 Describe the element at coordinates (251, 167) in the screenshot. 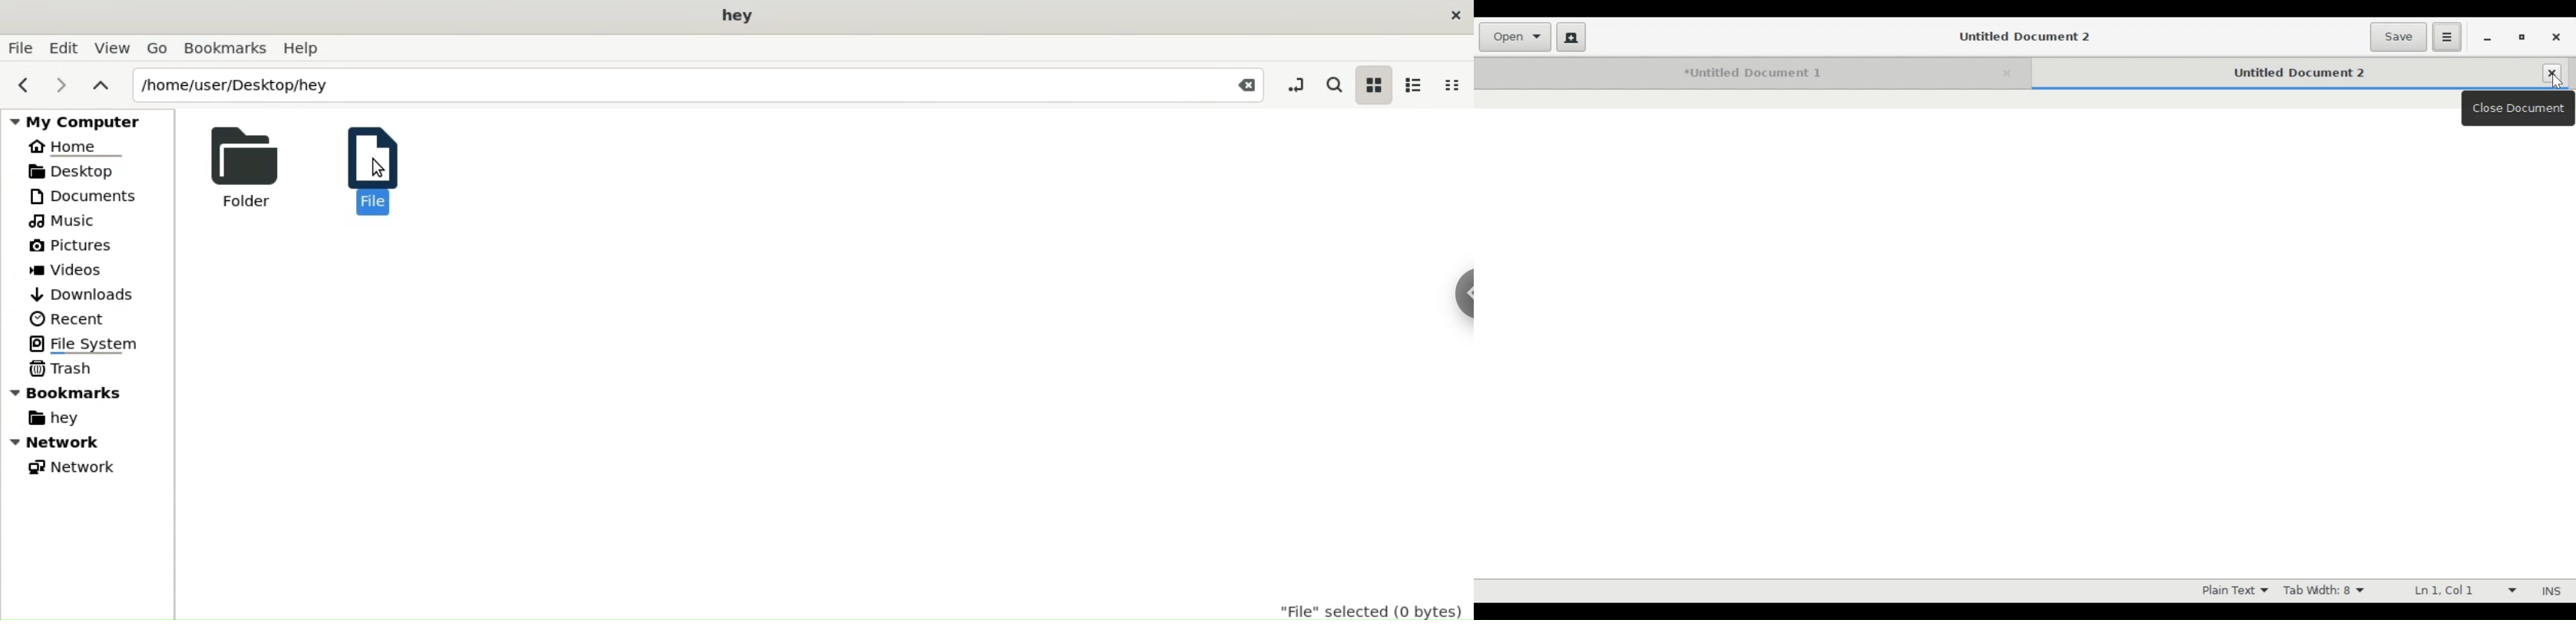

I see `Folder` at that location.